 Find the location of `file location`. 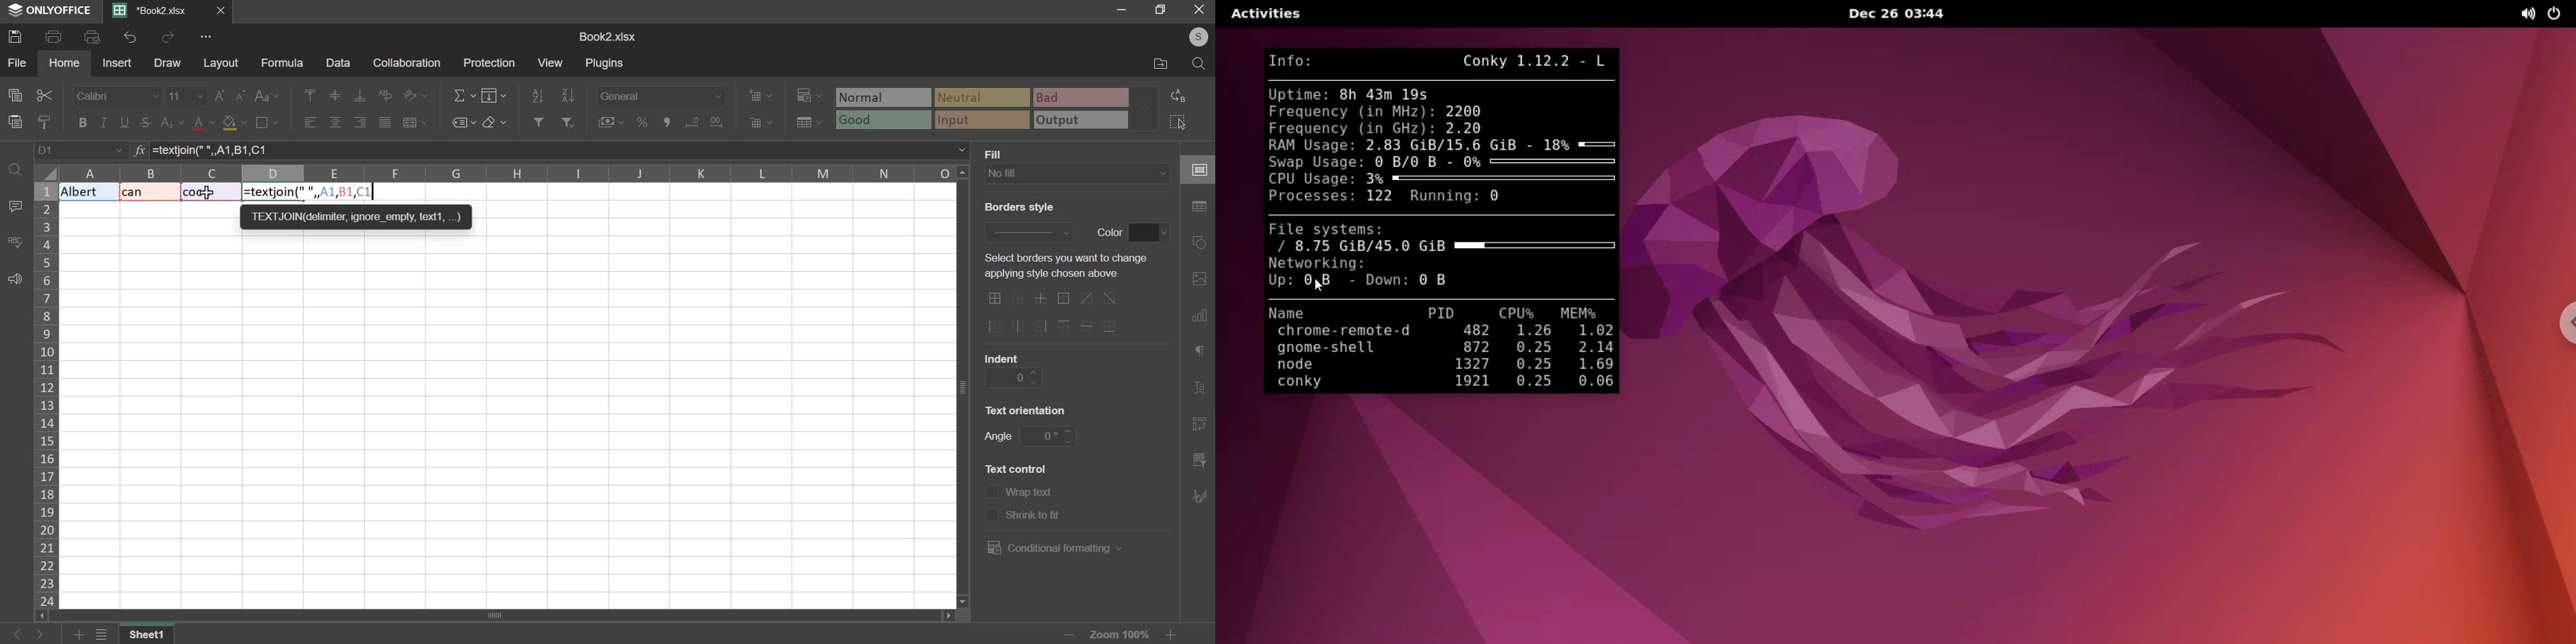

file location is located at coordinates (1159, 65).